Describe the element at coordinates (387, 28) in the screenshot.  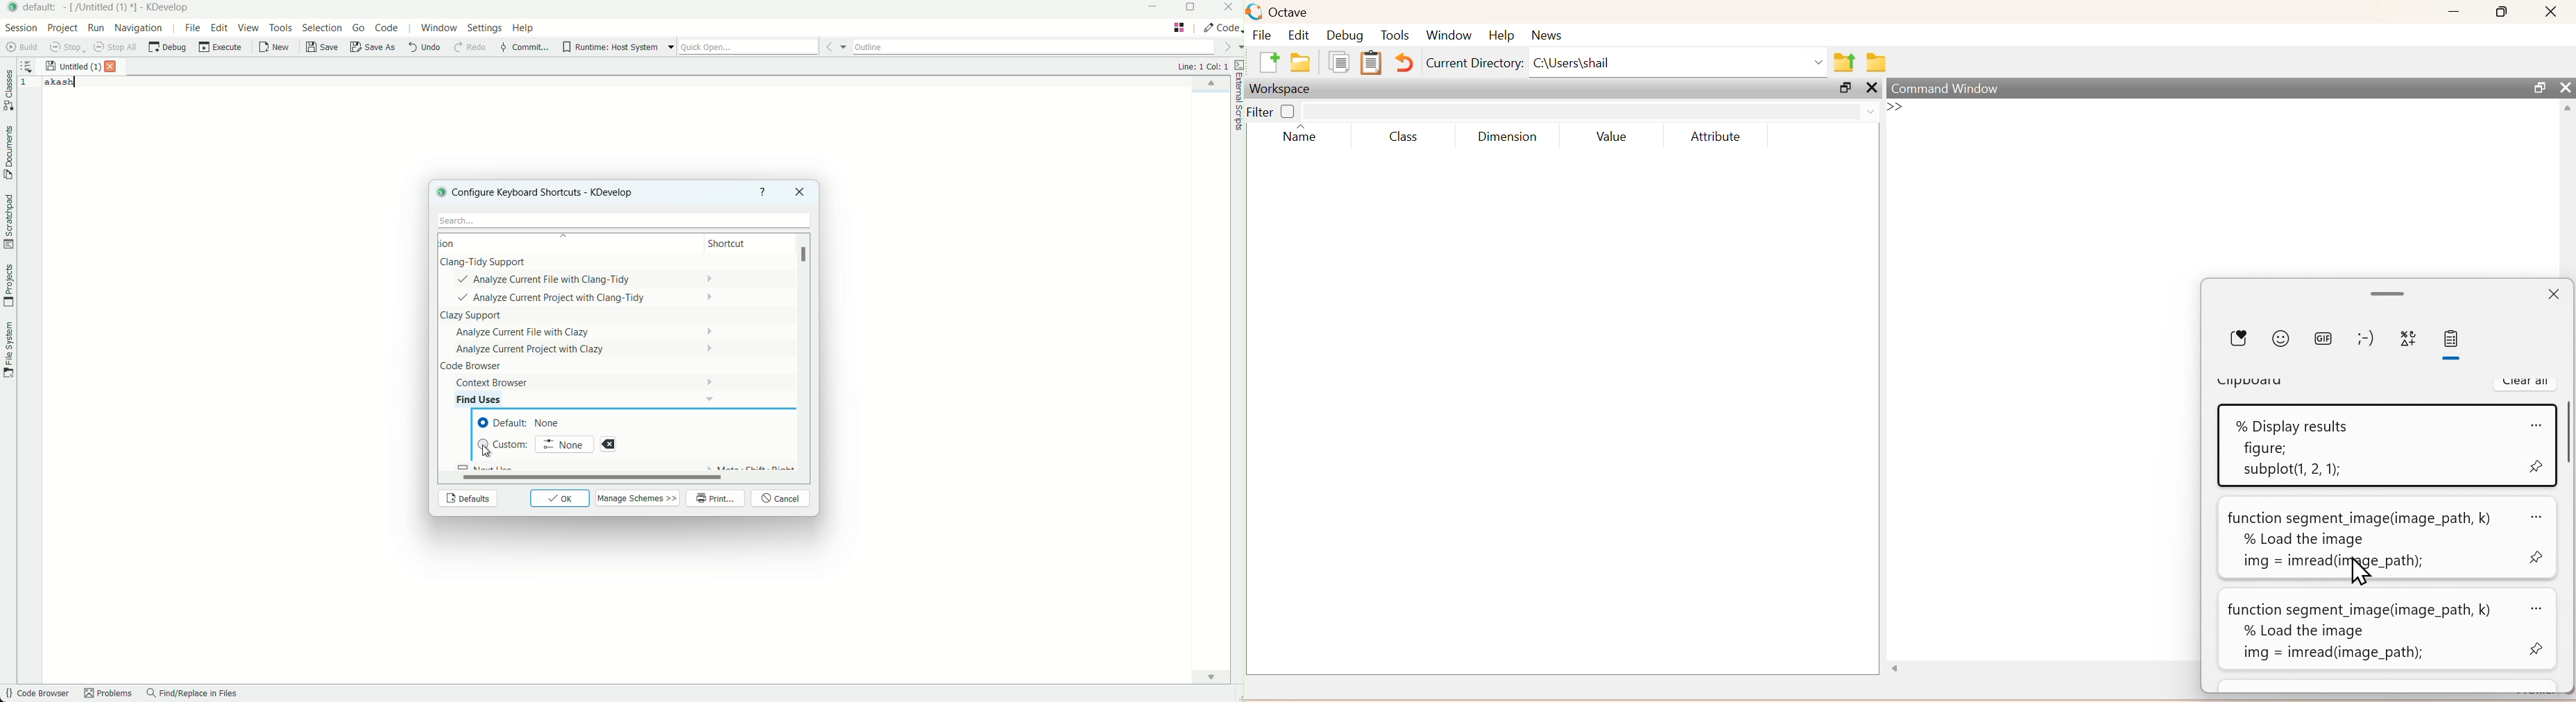
I see `code menu` at that location.